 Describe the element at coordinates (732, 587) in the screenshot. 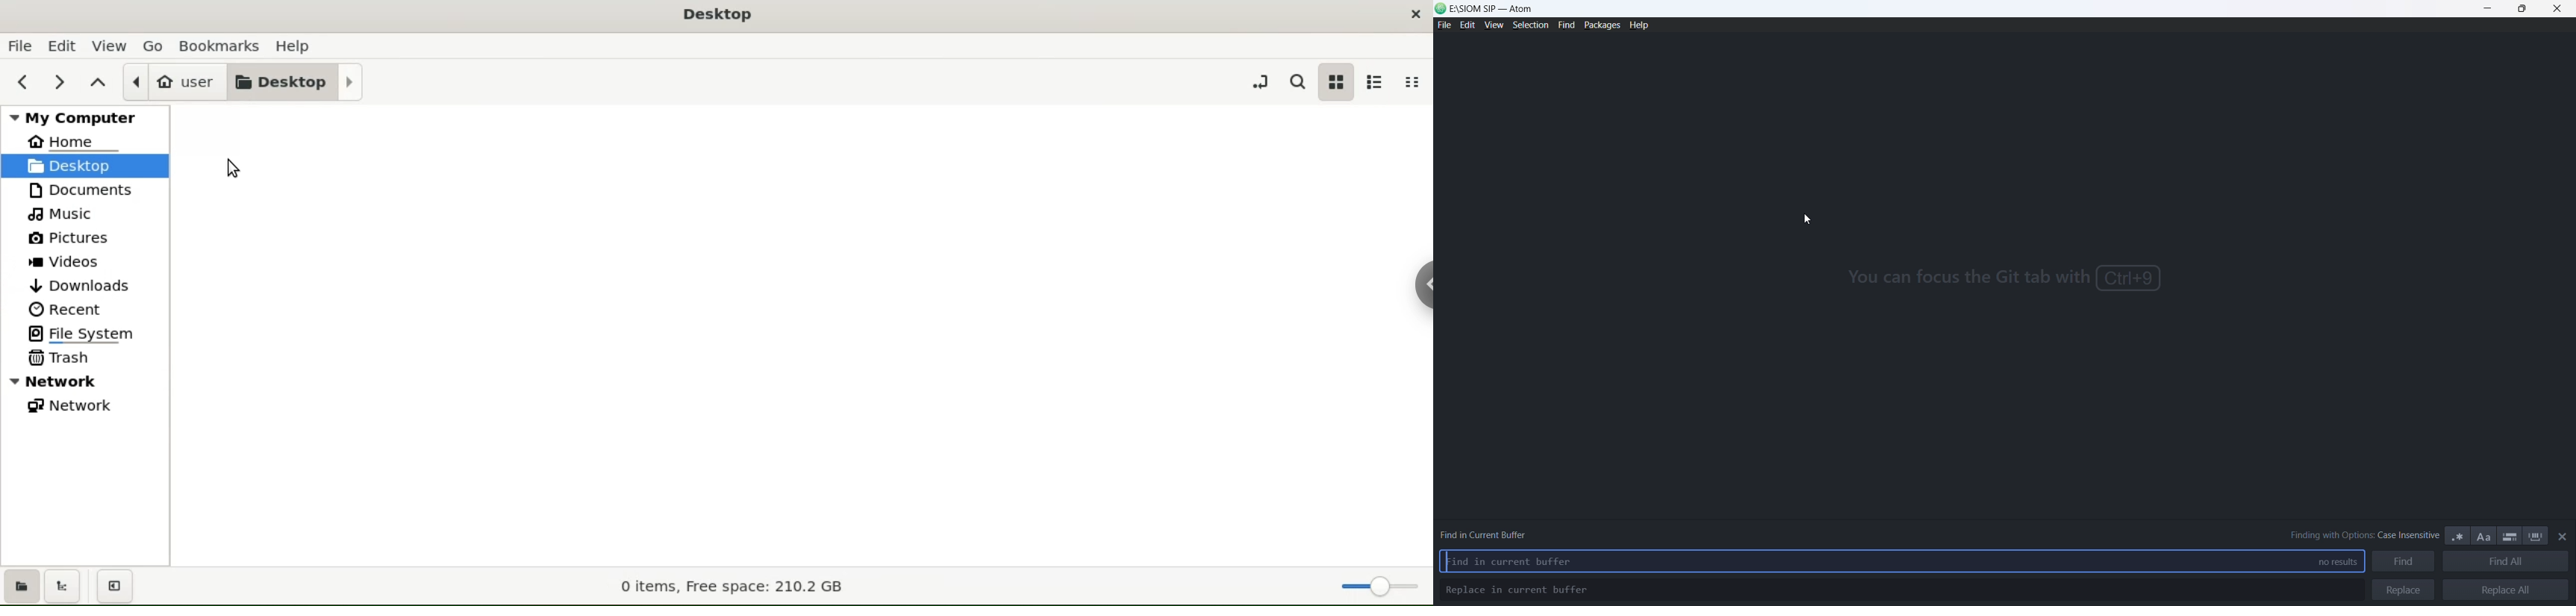

I see `storage` at that location.